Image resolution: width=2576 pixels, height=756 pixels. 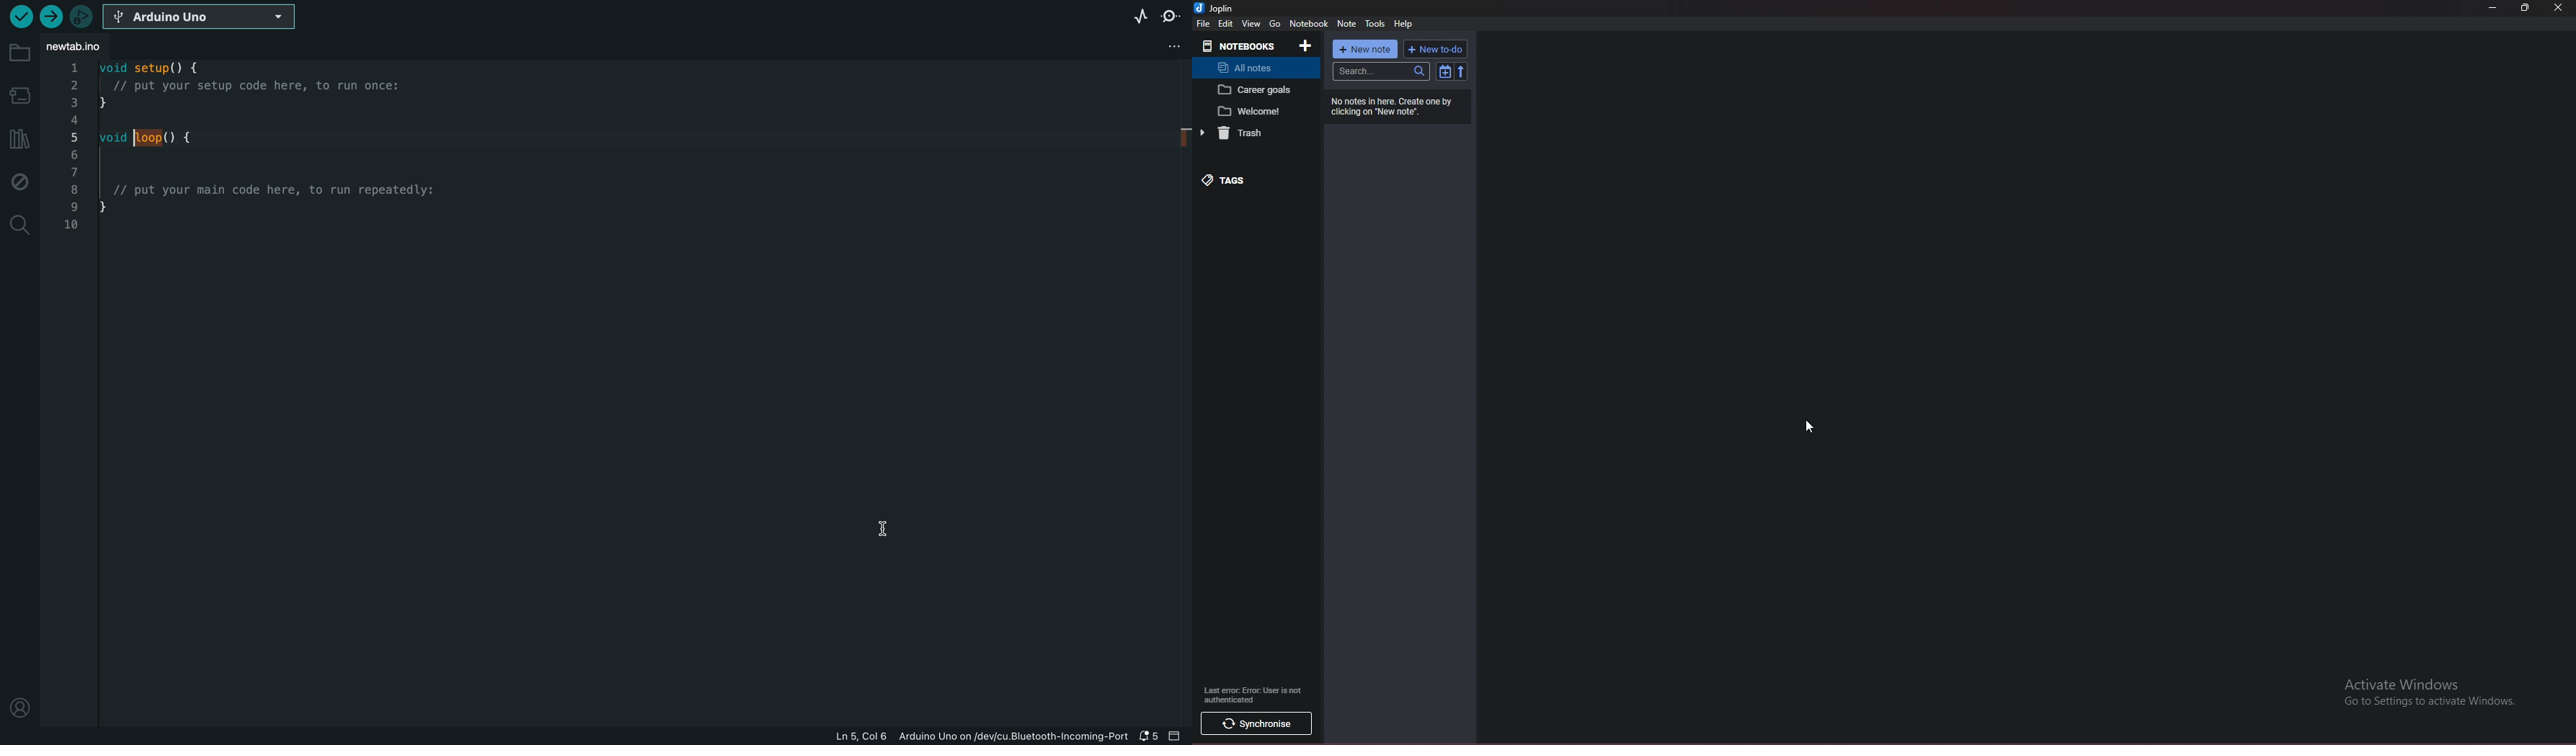 I want to click on new todo, so click(x=1434, y=49).